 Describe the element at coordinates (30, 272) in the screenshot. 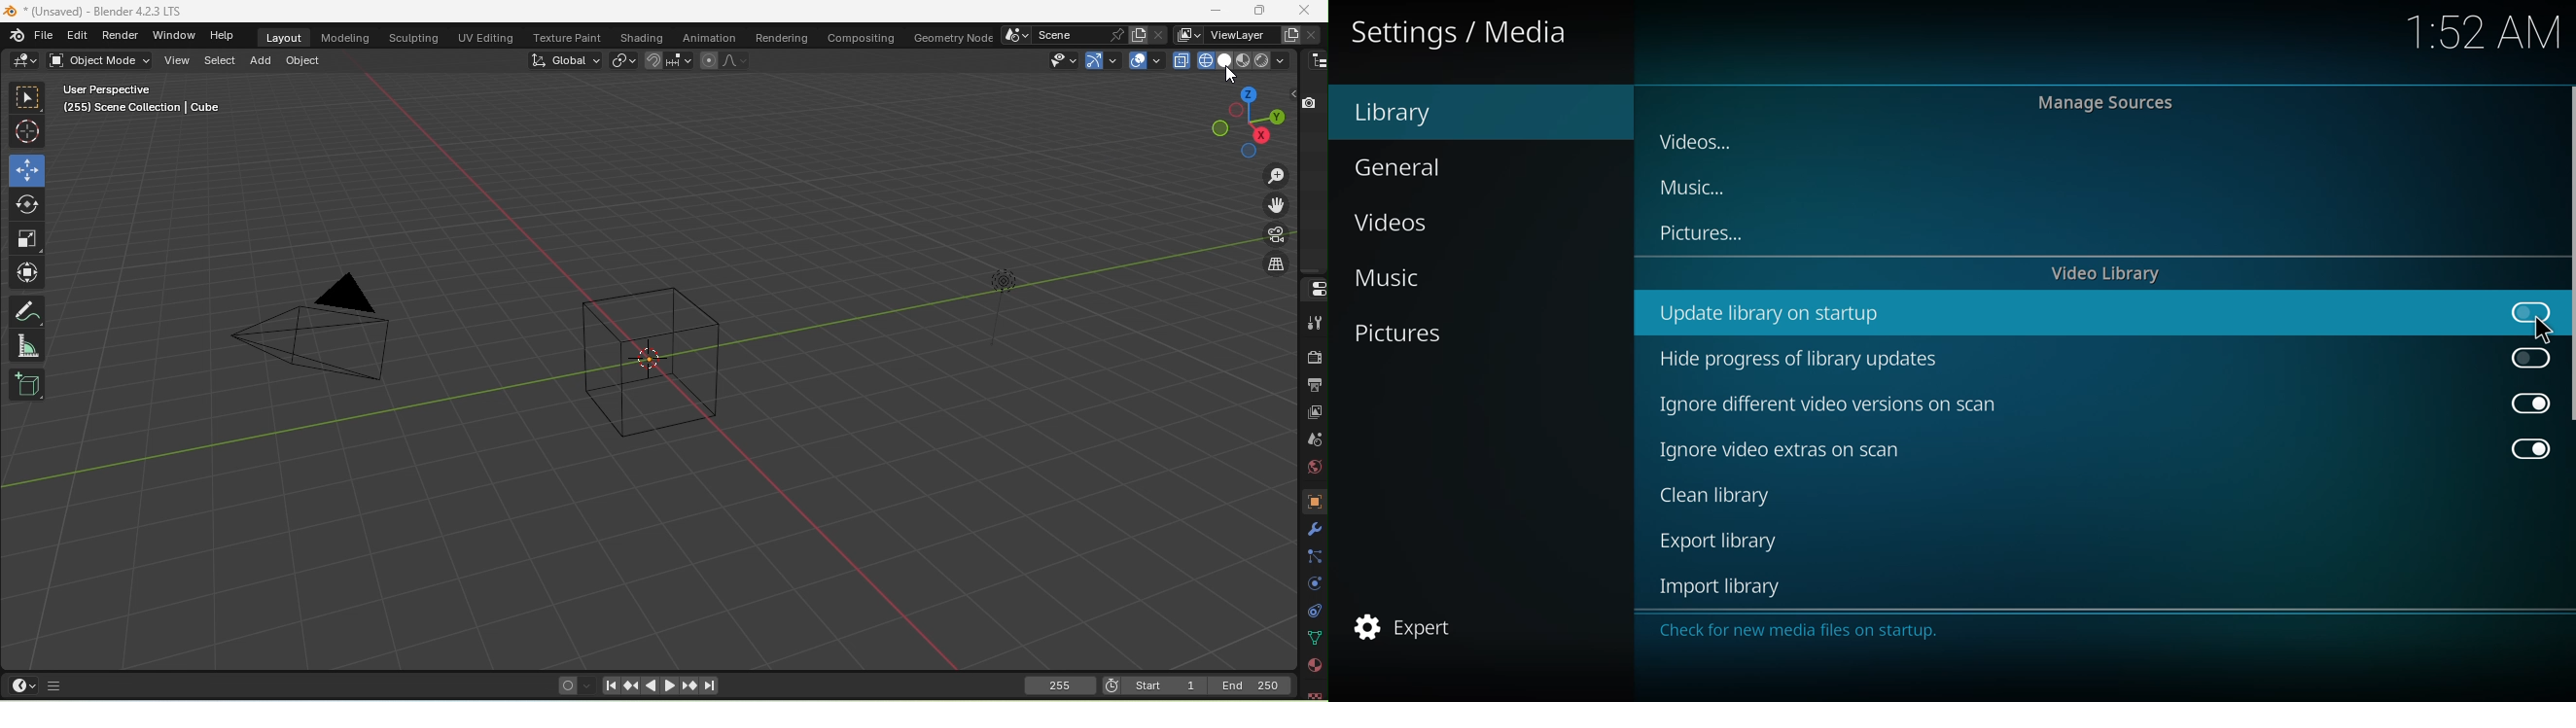

I see `Transform` at that location.